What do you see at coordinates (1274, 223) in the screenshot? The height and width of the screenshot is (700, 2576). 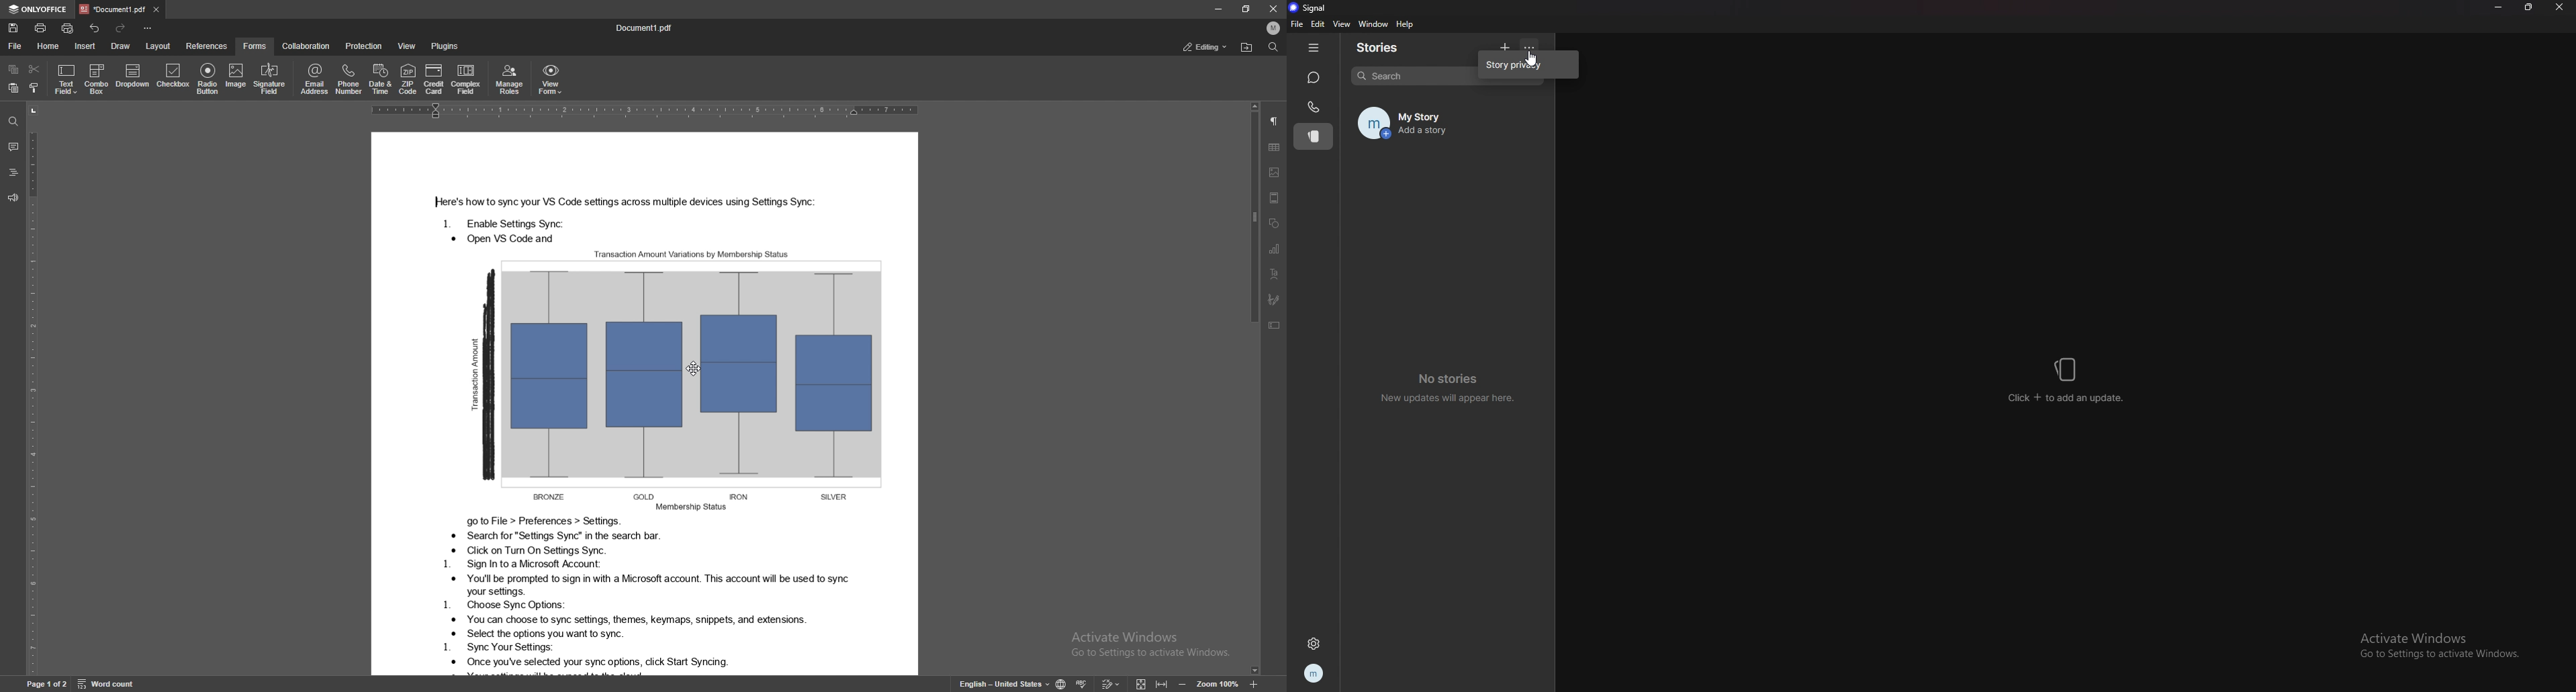 I see `shape` at bounding box center [1274, 223].